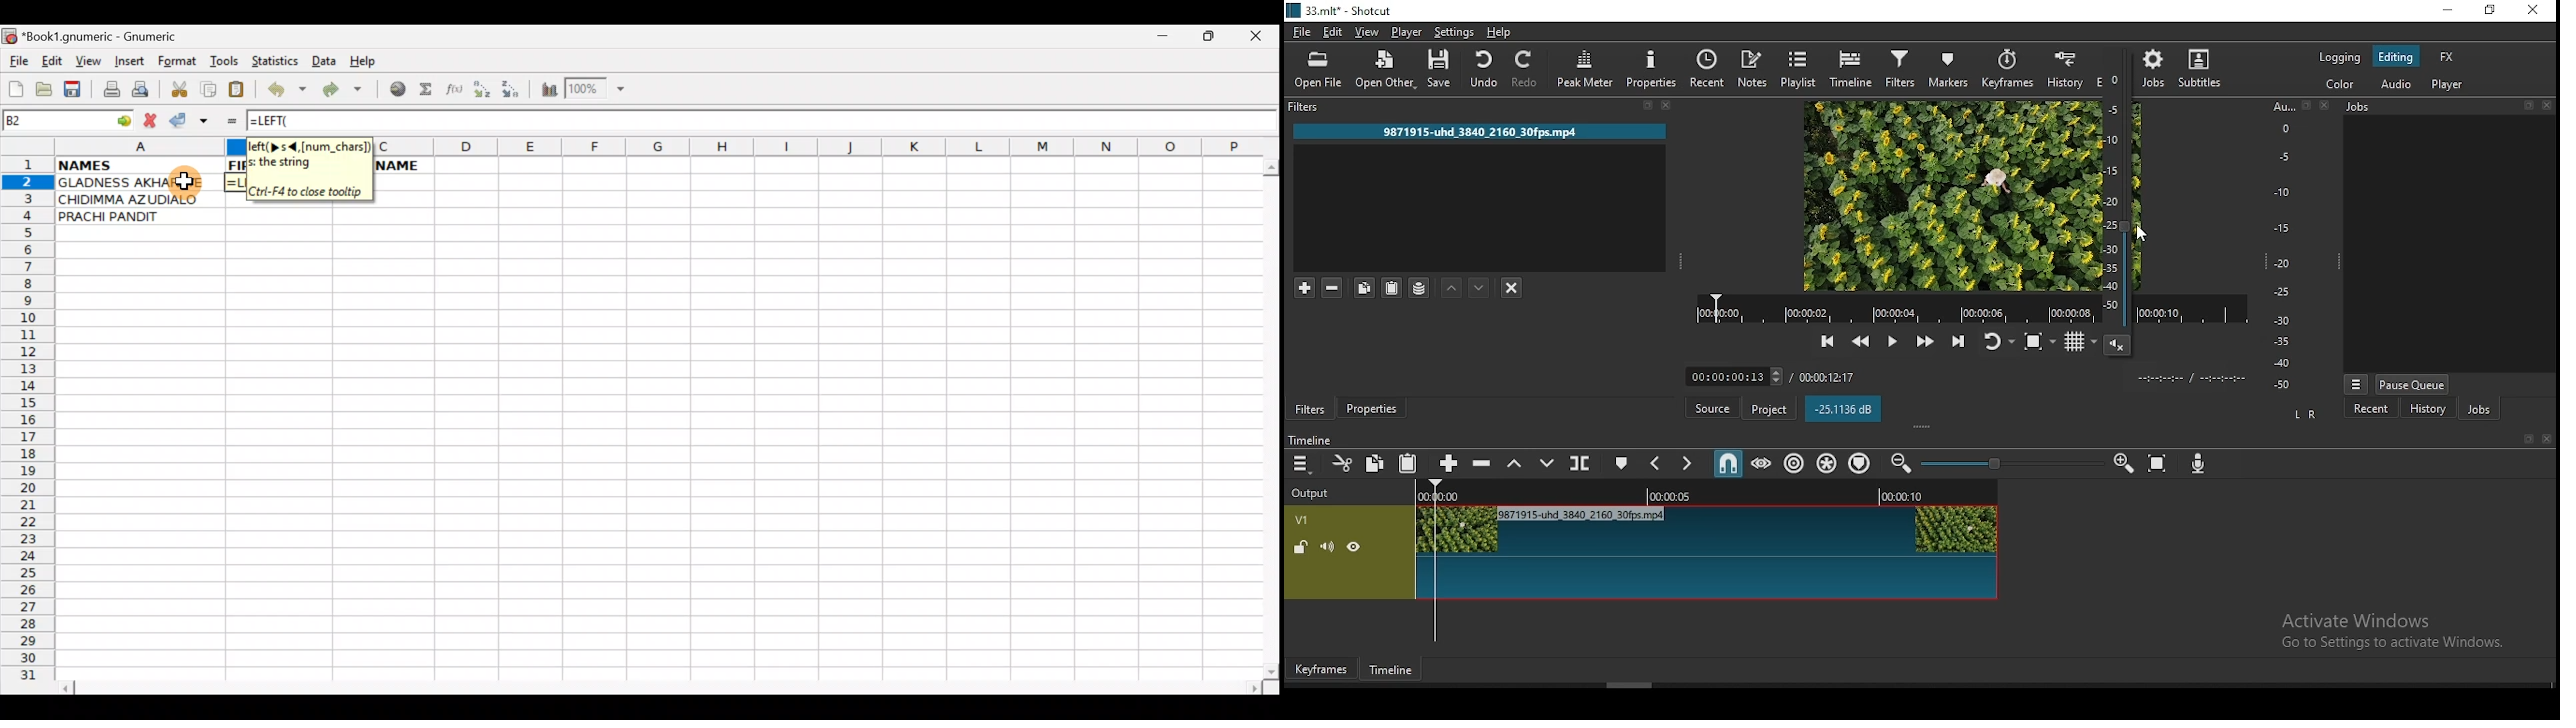 The width and height of the screenshot is (2576, 728). I want to click on edit, so click(1336, 31).